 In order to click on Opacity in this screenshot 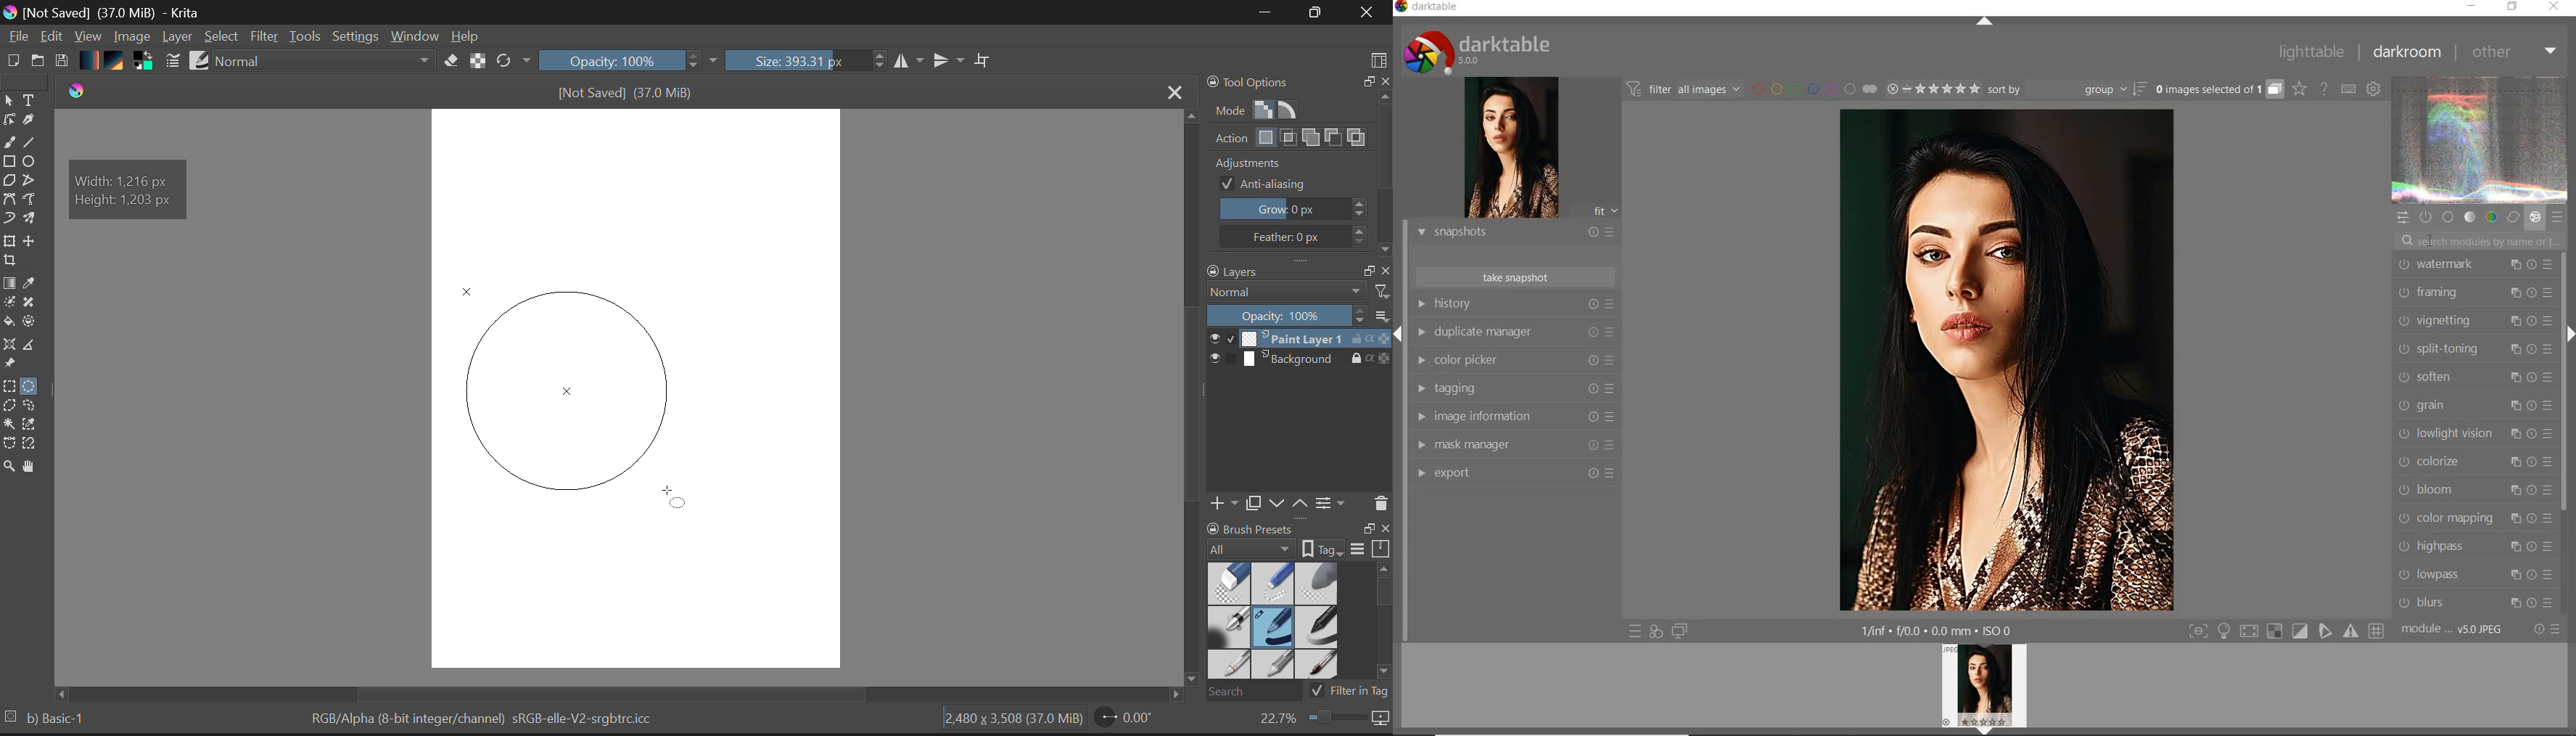, I will do `click(630, 62)`.